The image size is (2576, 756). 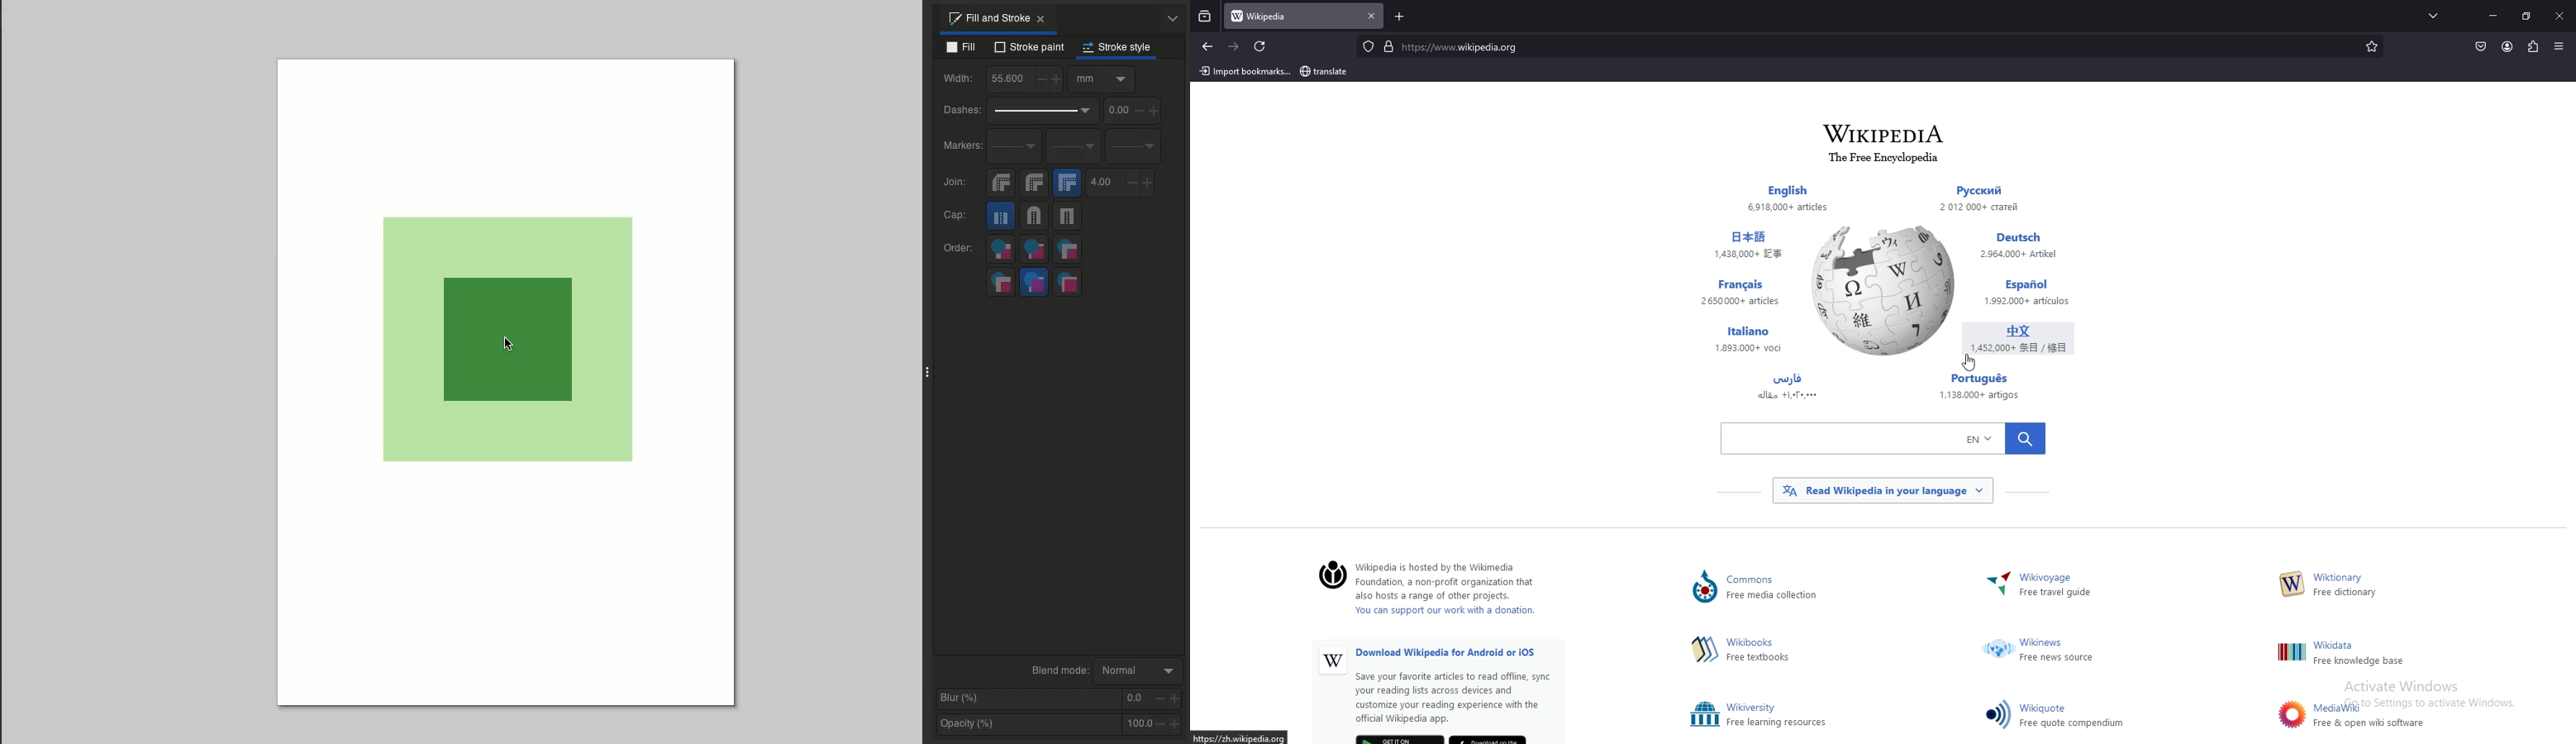 I want to click on Markers, fill stroke, so click(x=1001, y=282).